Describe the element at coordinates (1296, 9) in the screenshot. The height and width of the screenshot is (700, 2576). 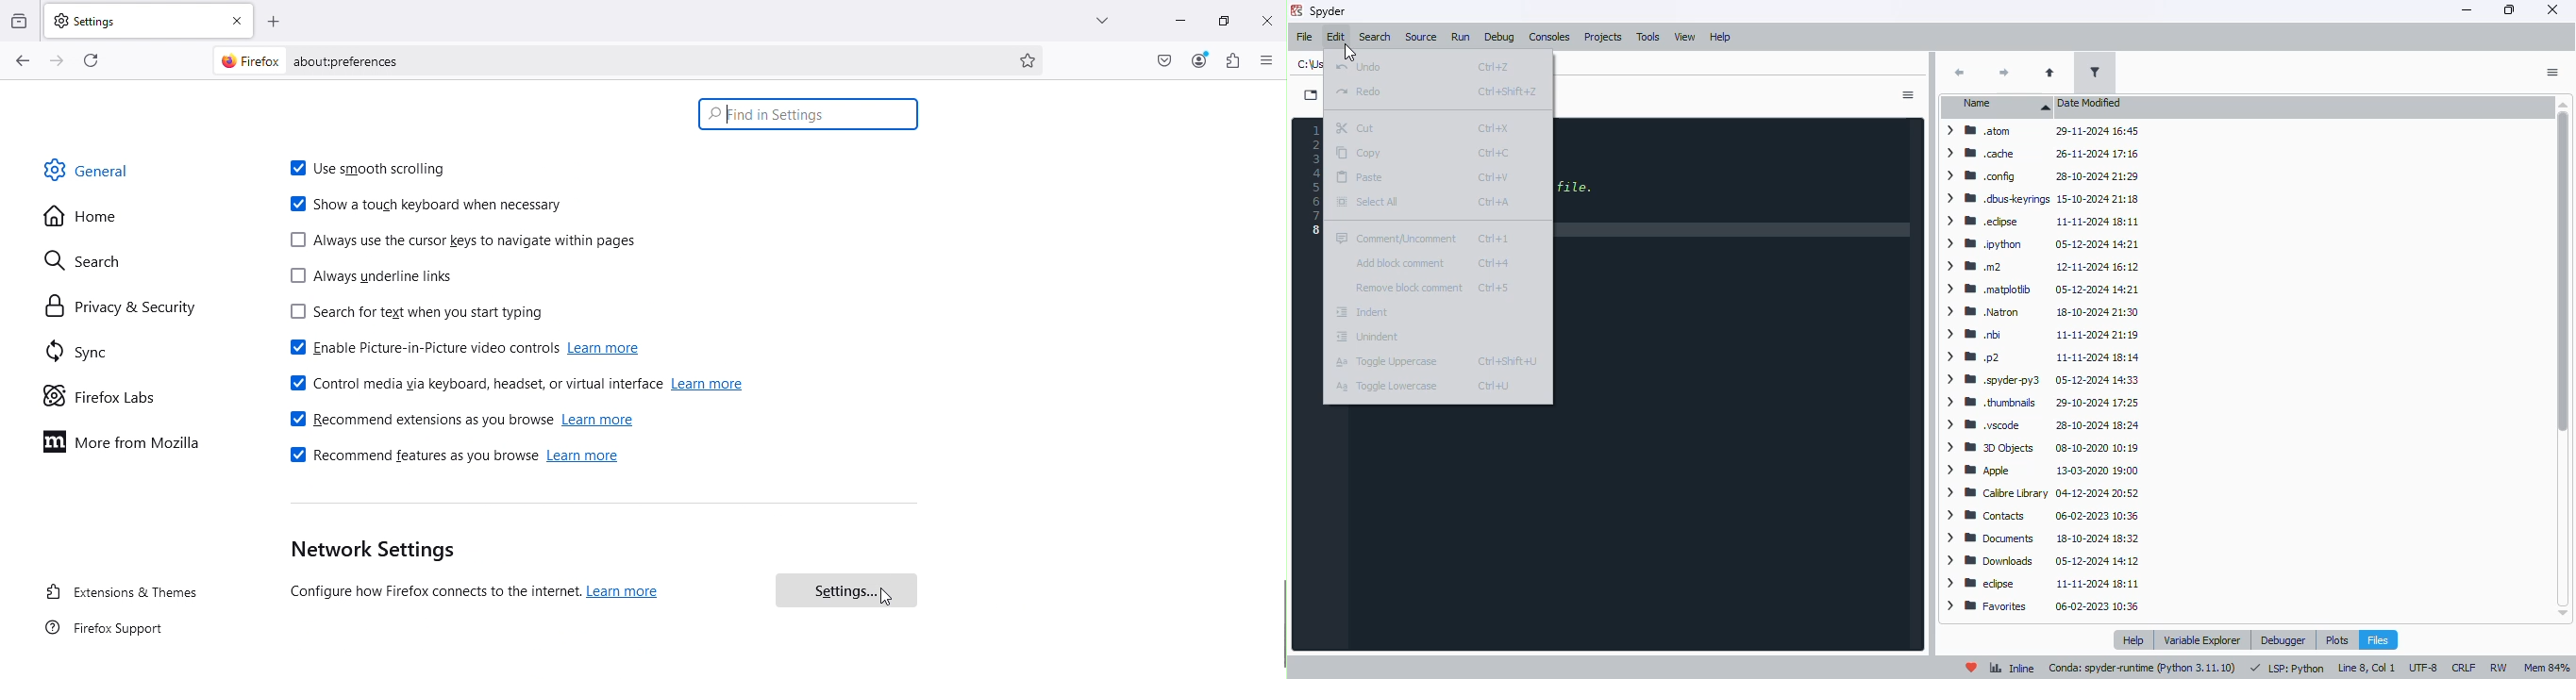
I see `logo` at that location.